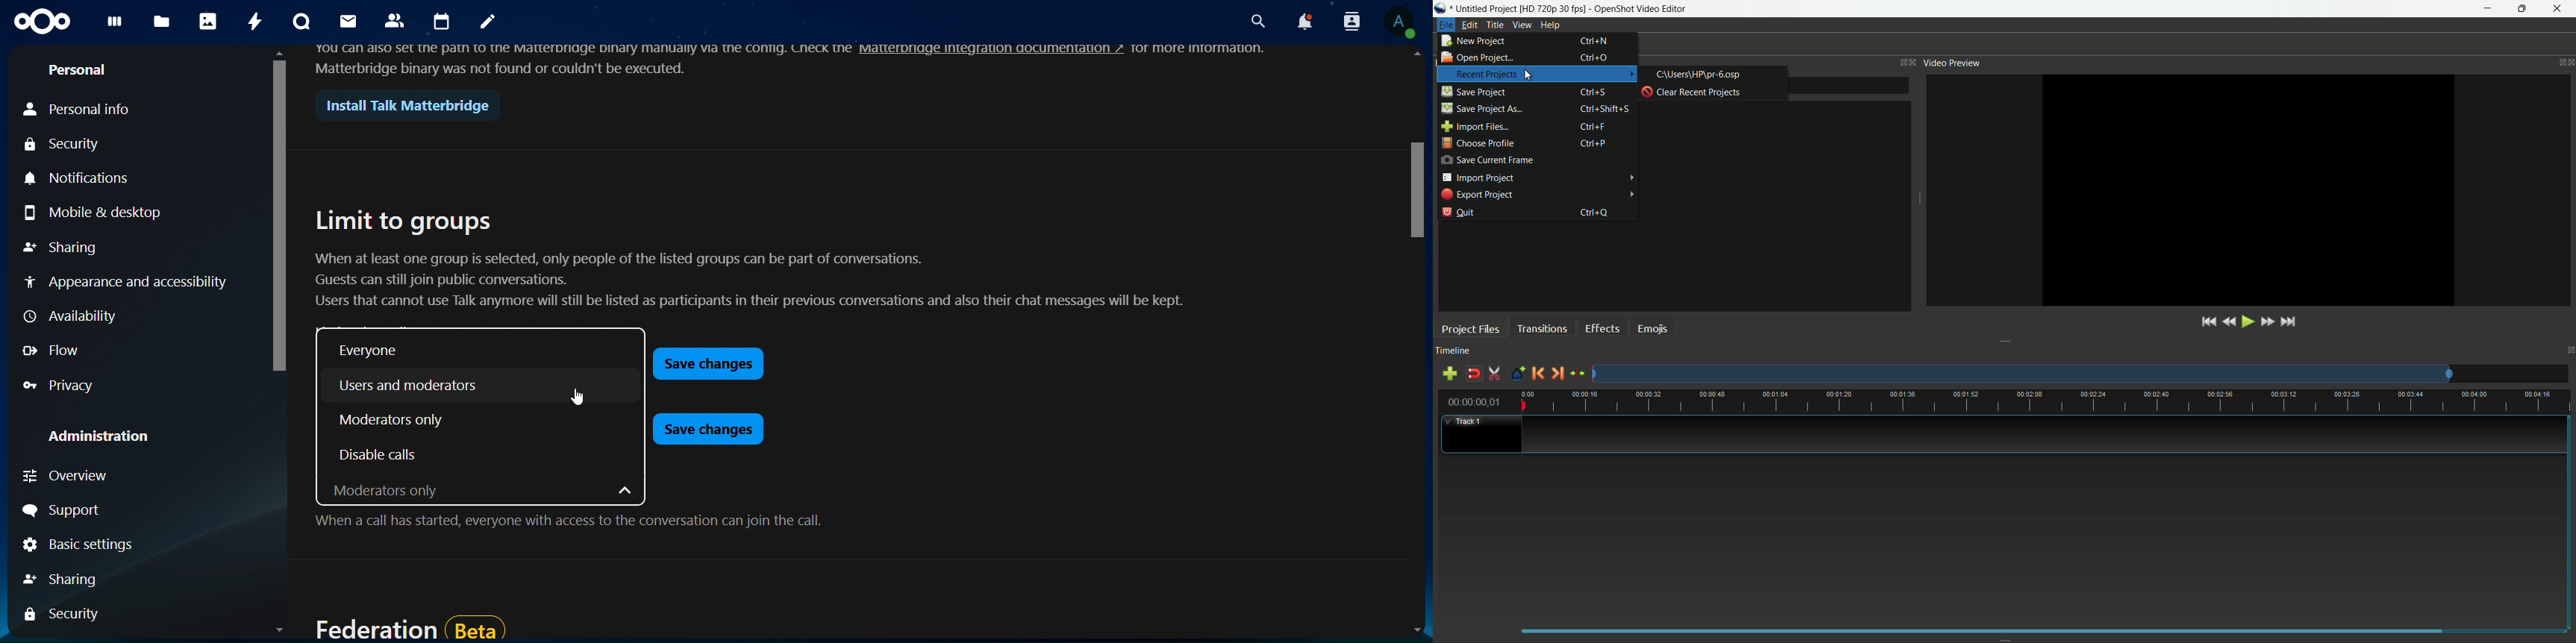 This screenshot has height=644, width=2576. Describe the element at coordinates (763, 260) in the screenshot. I see `limit to groups` at that location.